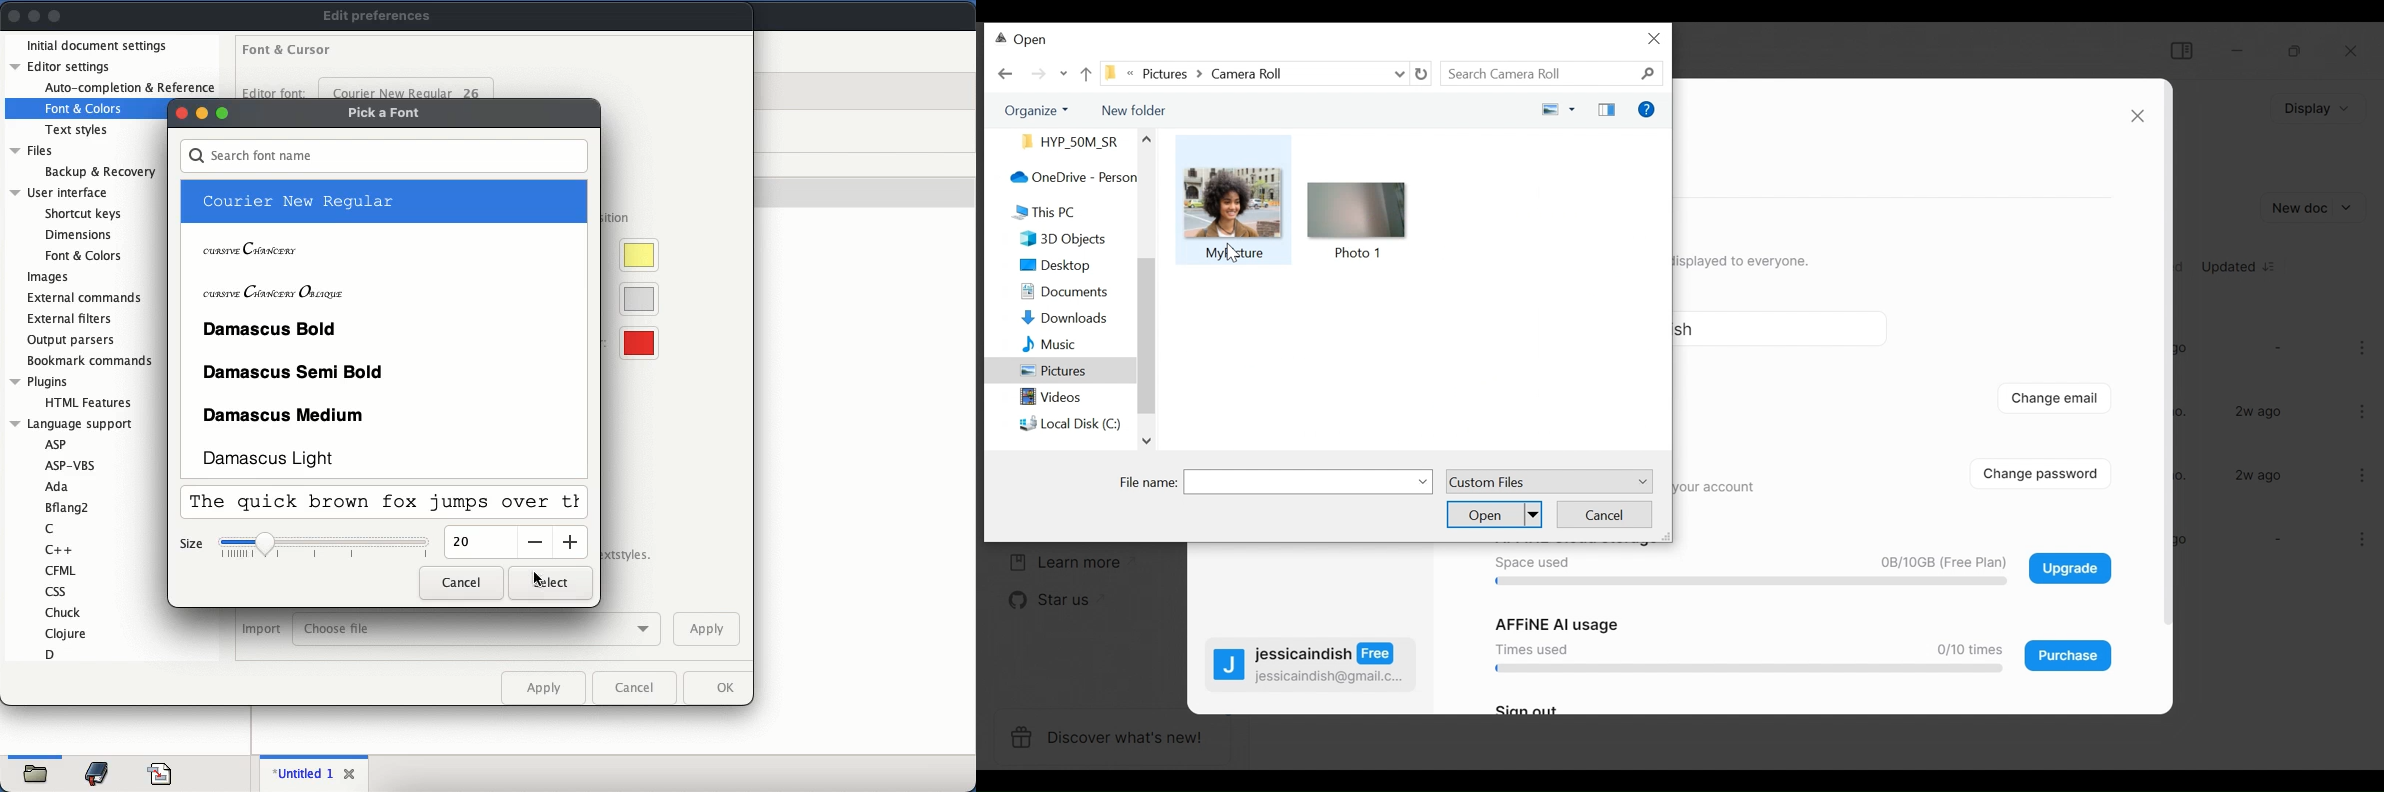 This screenshot has height=812, width=2408. I want to click on Damascus Light, so click(274, 457).